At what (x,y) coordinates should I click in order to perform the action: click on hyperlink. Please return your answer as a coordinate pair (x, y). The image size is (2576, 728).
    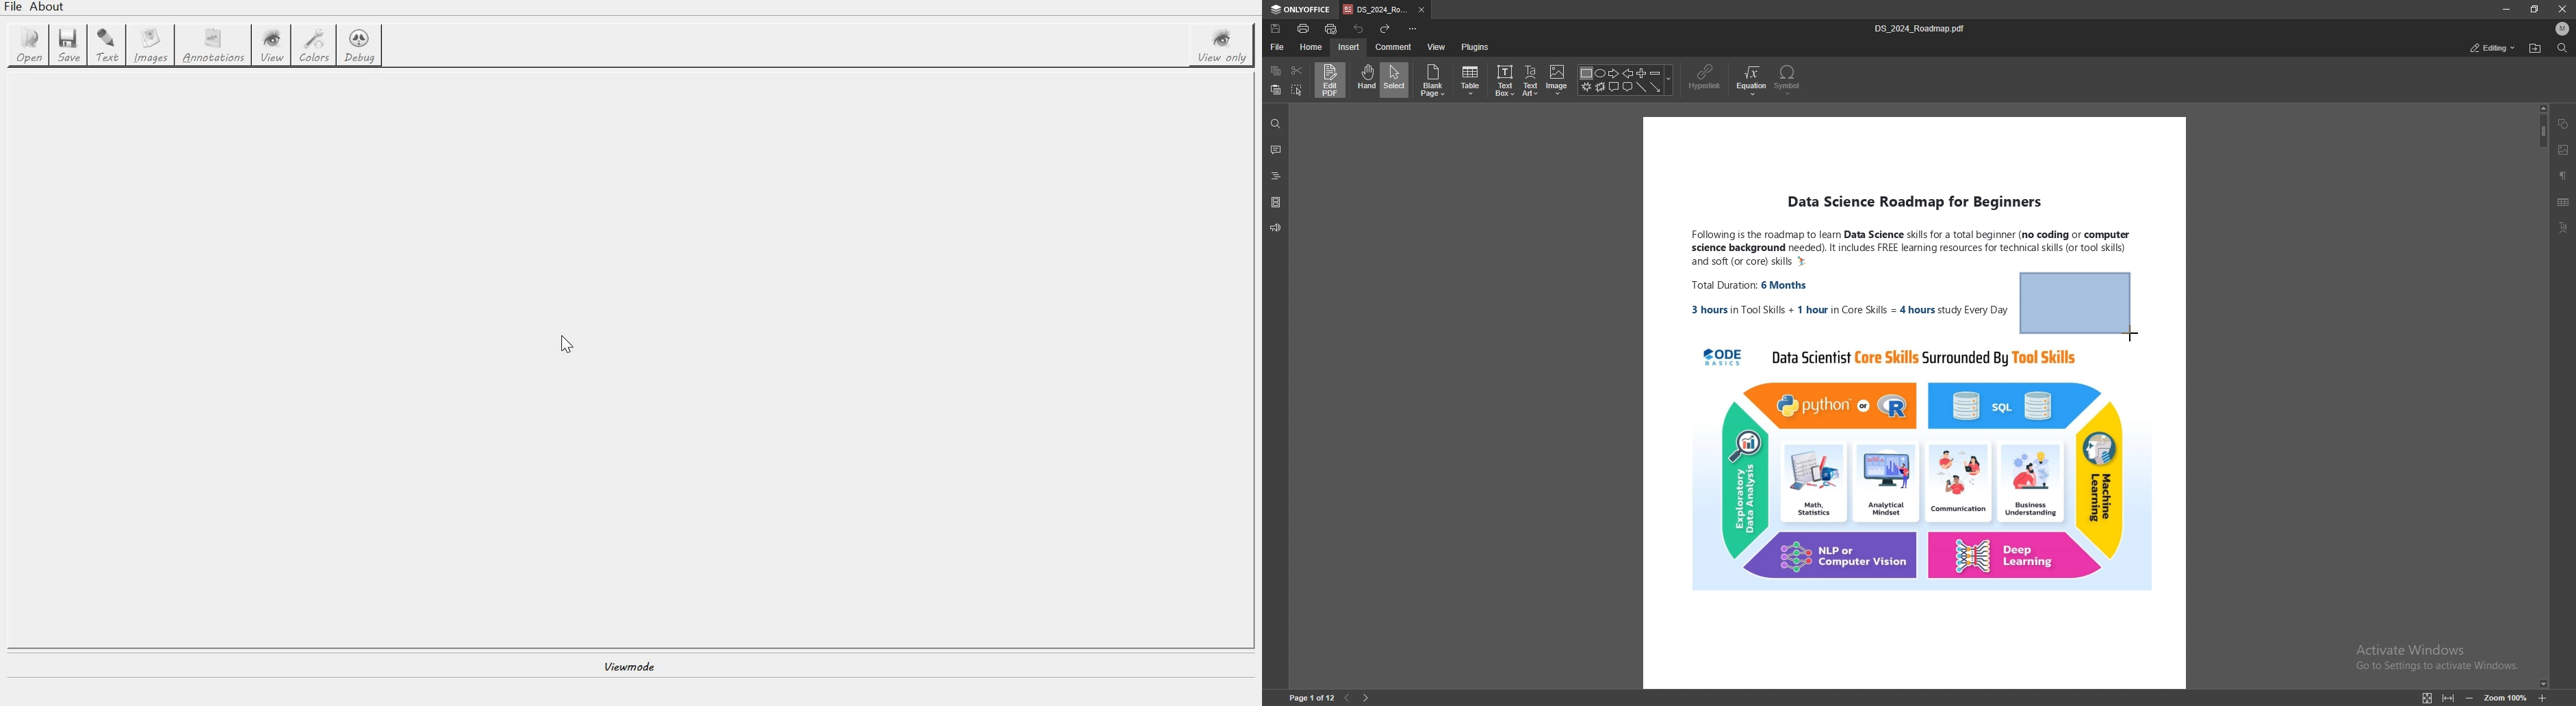
    Looking at the image, I should click on (1707, 78).